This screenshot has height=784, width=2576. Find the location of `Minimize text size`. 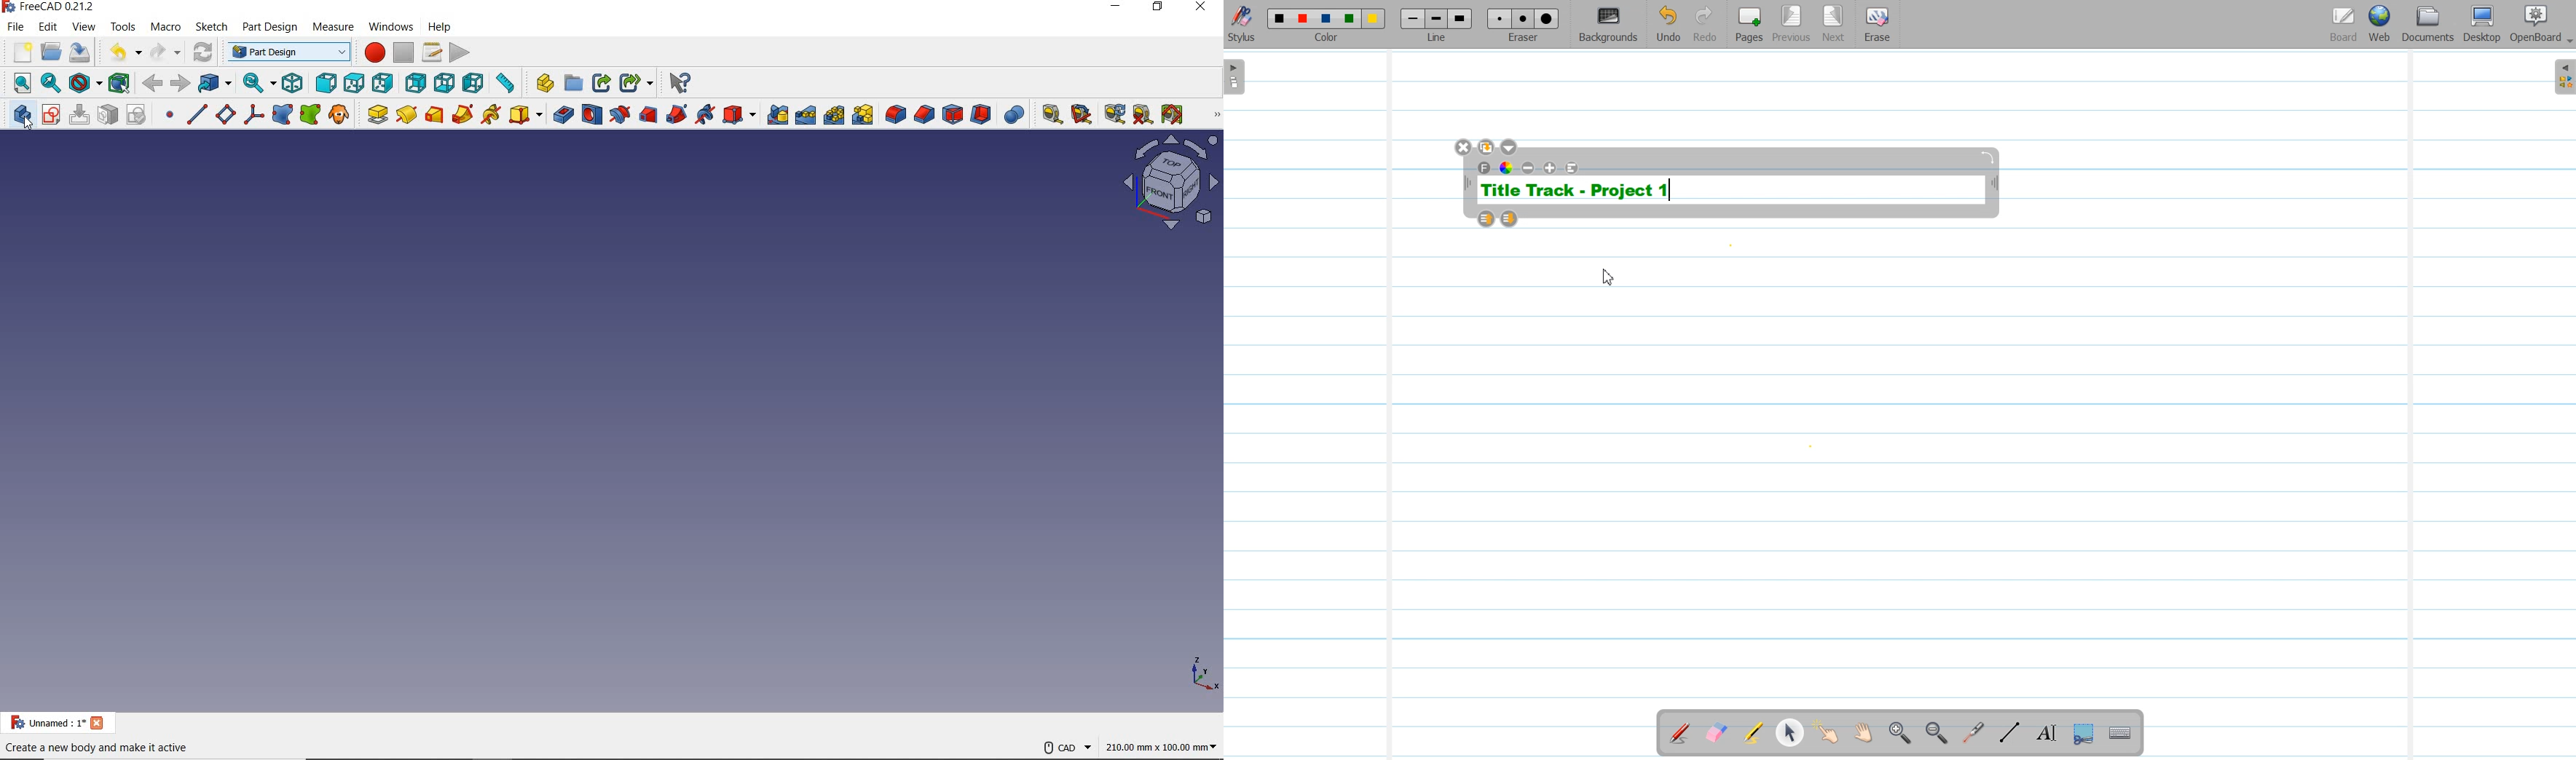

Minimize text size is located at coordinates (1529, 168).